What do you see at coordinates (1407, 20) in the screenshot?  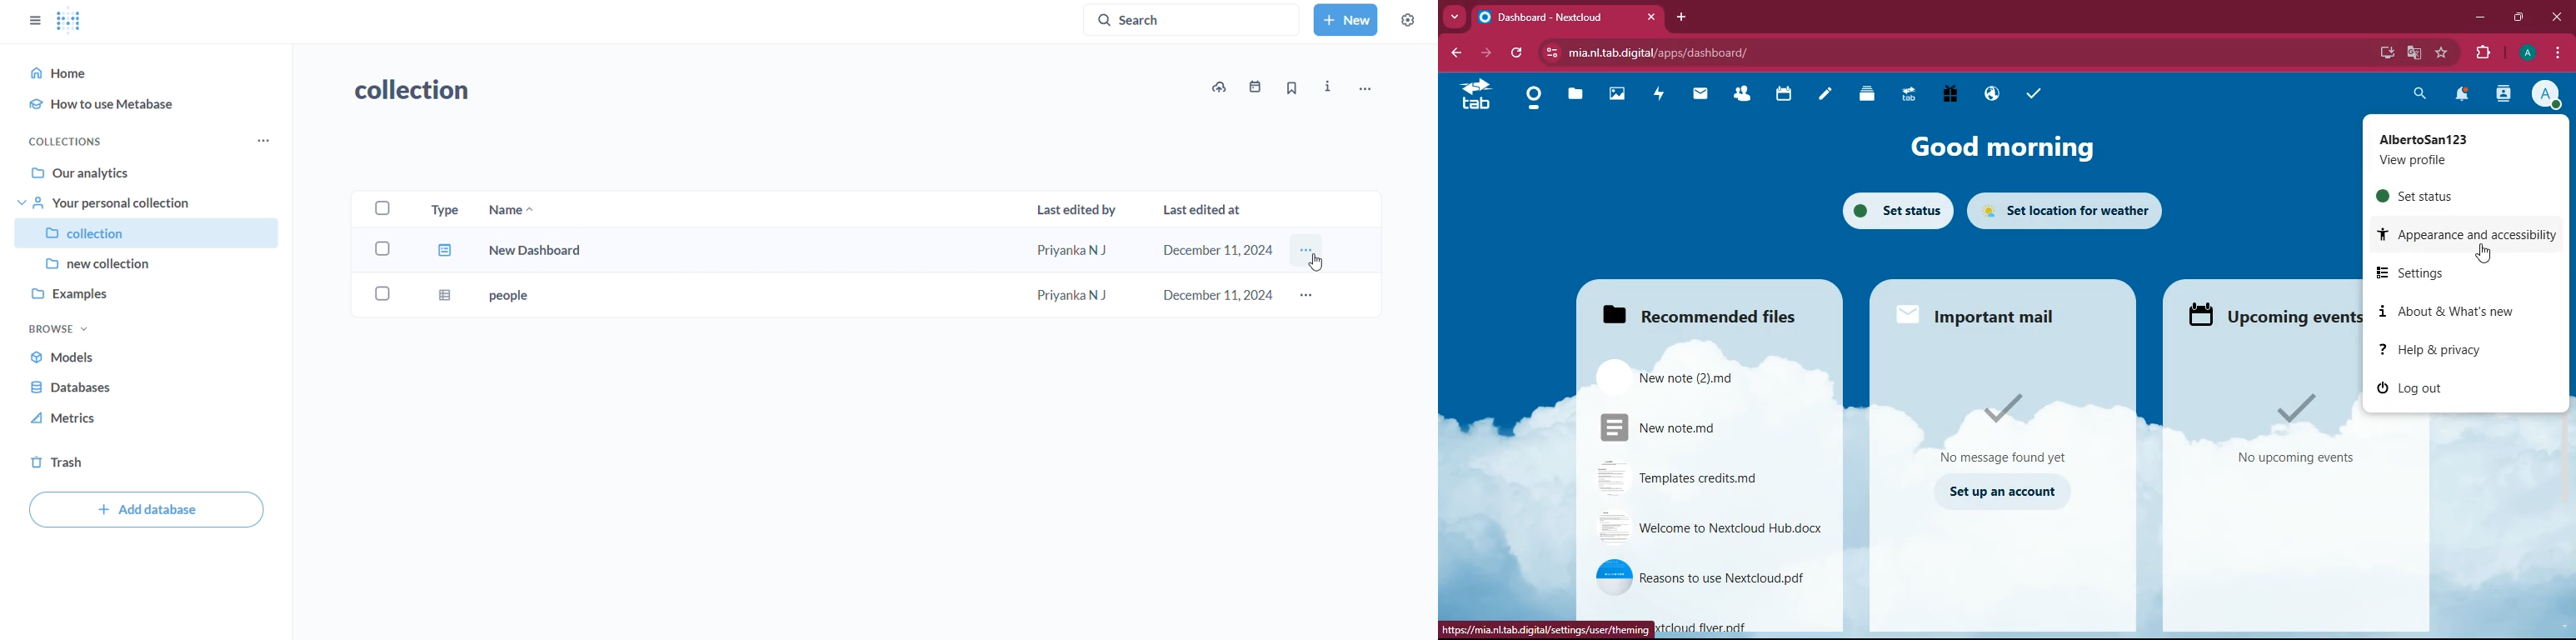 I see `settings` at bounding box center [1407, 20].